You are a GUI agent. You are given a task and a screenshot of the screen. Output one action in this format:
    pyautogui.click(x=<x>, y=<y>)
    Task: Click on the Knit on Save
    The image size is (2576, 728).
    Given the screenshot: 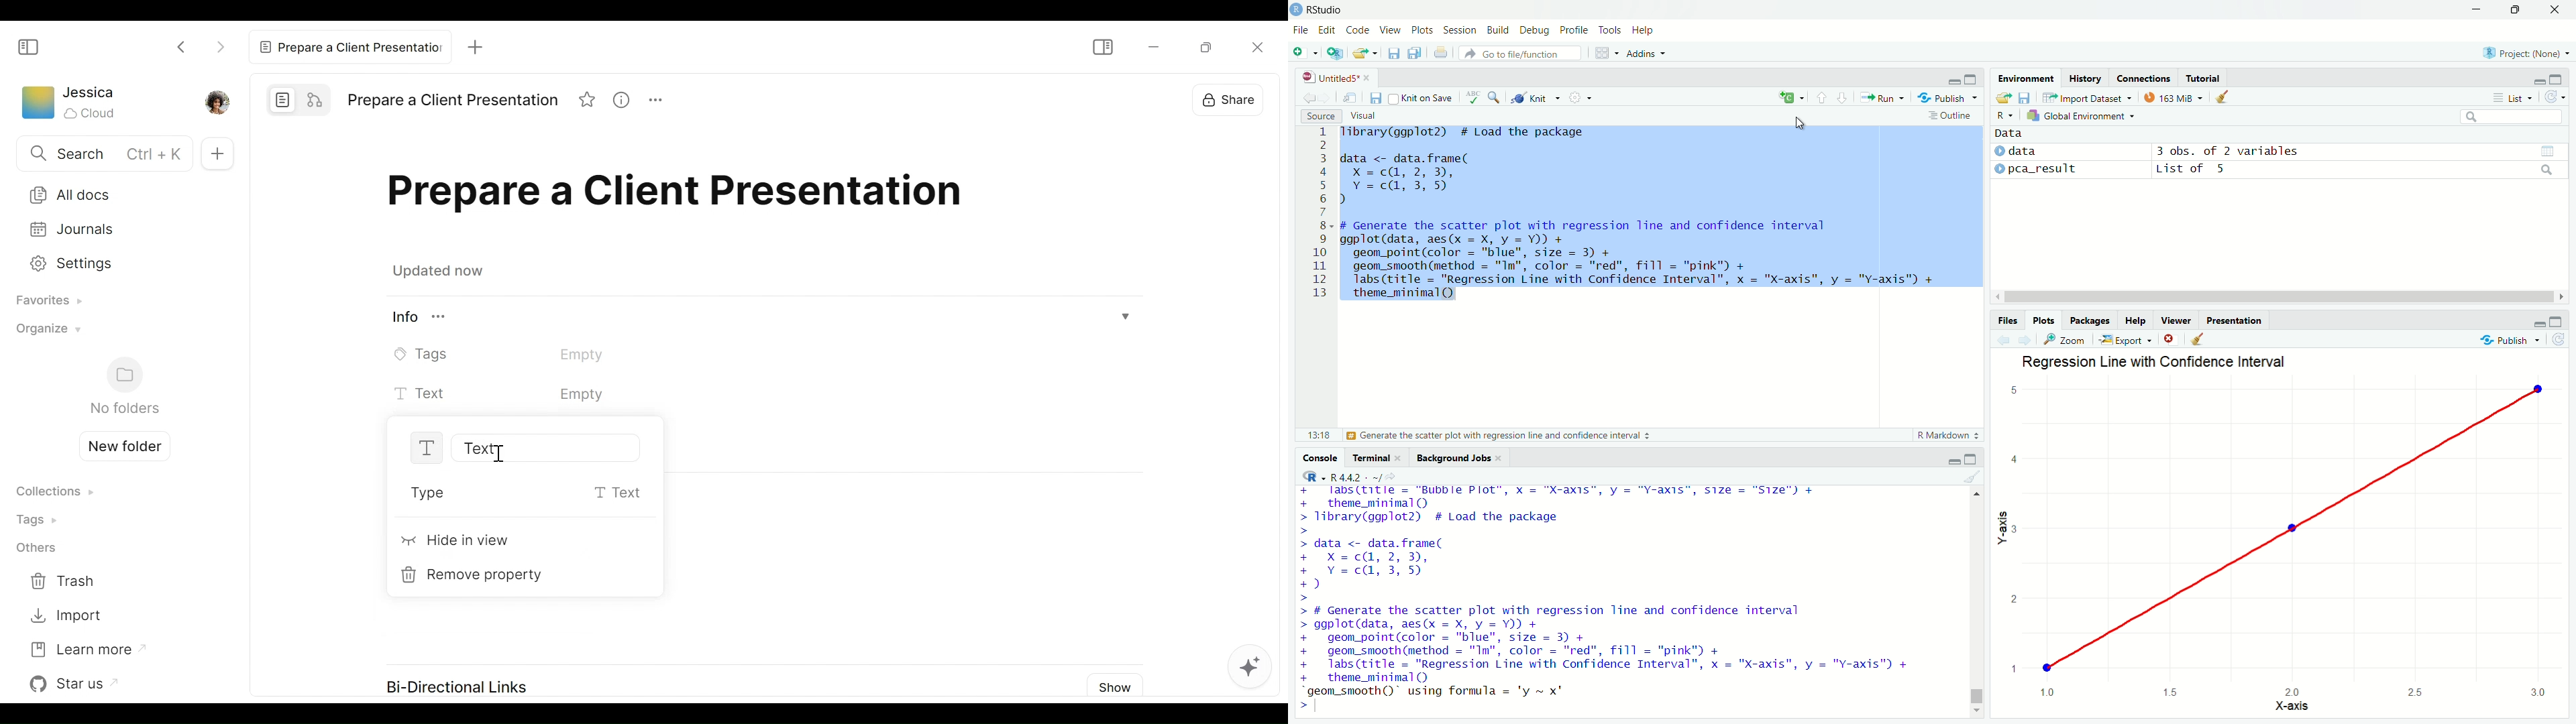 What is the action you would take?
    pyautogui.click(x=1421, y=97)
    